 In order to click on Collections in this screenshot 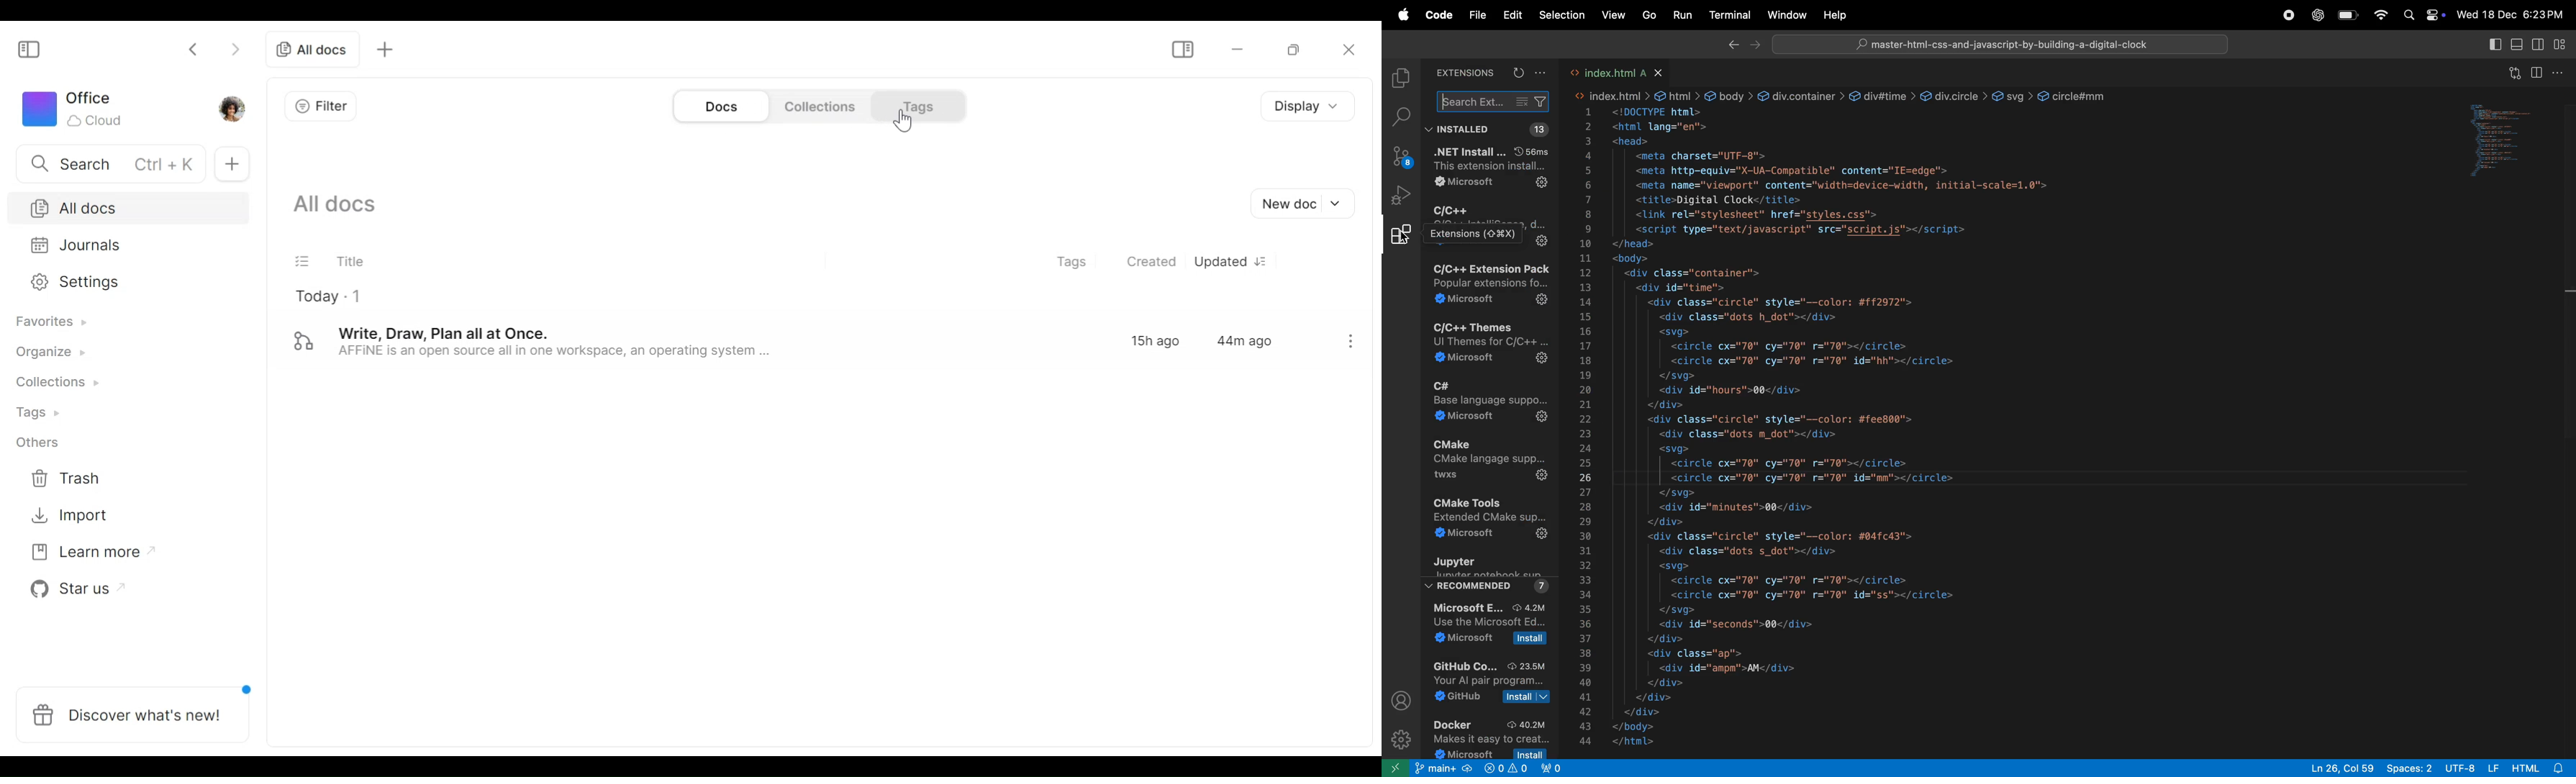, I will do `click(51, 386)`.